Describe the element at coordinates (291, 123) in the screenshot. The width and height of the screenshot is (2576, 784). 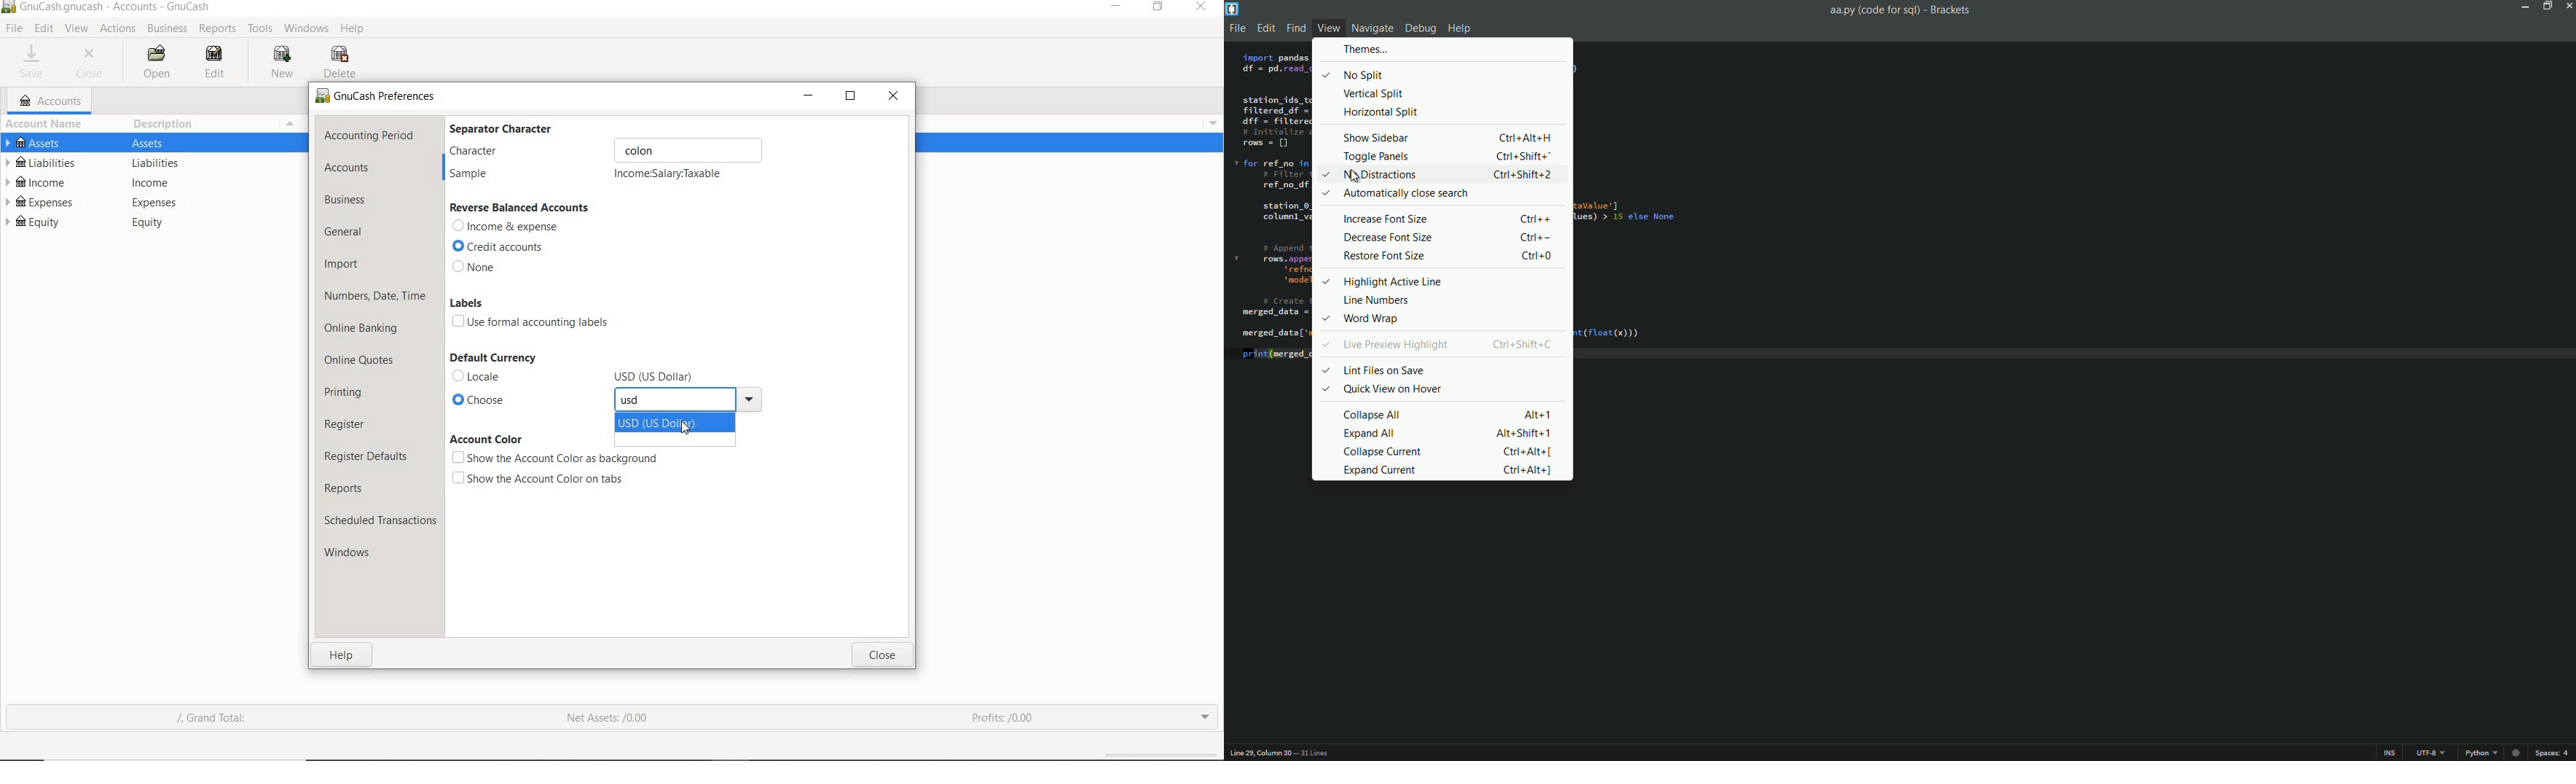
I see `Menu` at that location.